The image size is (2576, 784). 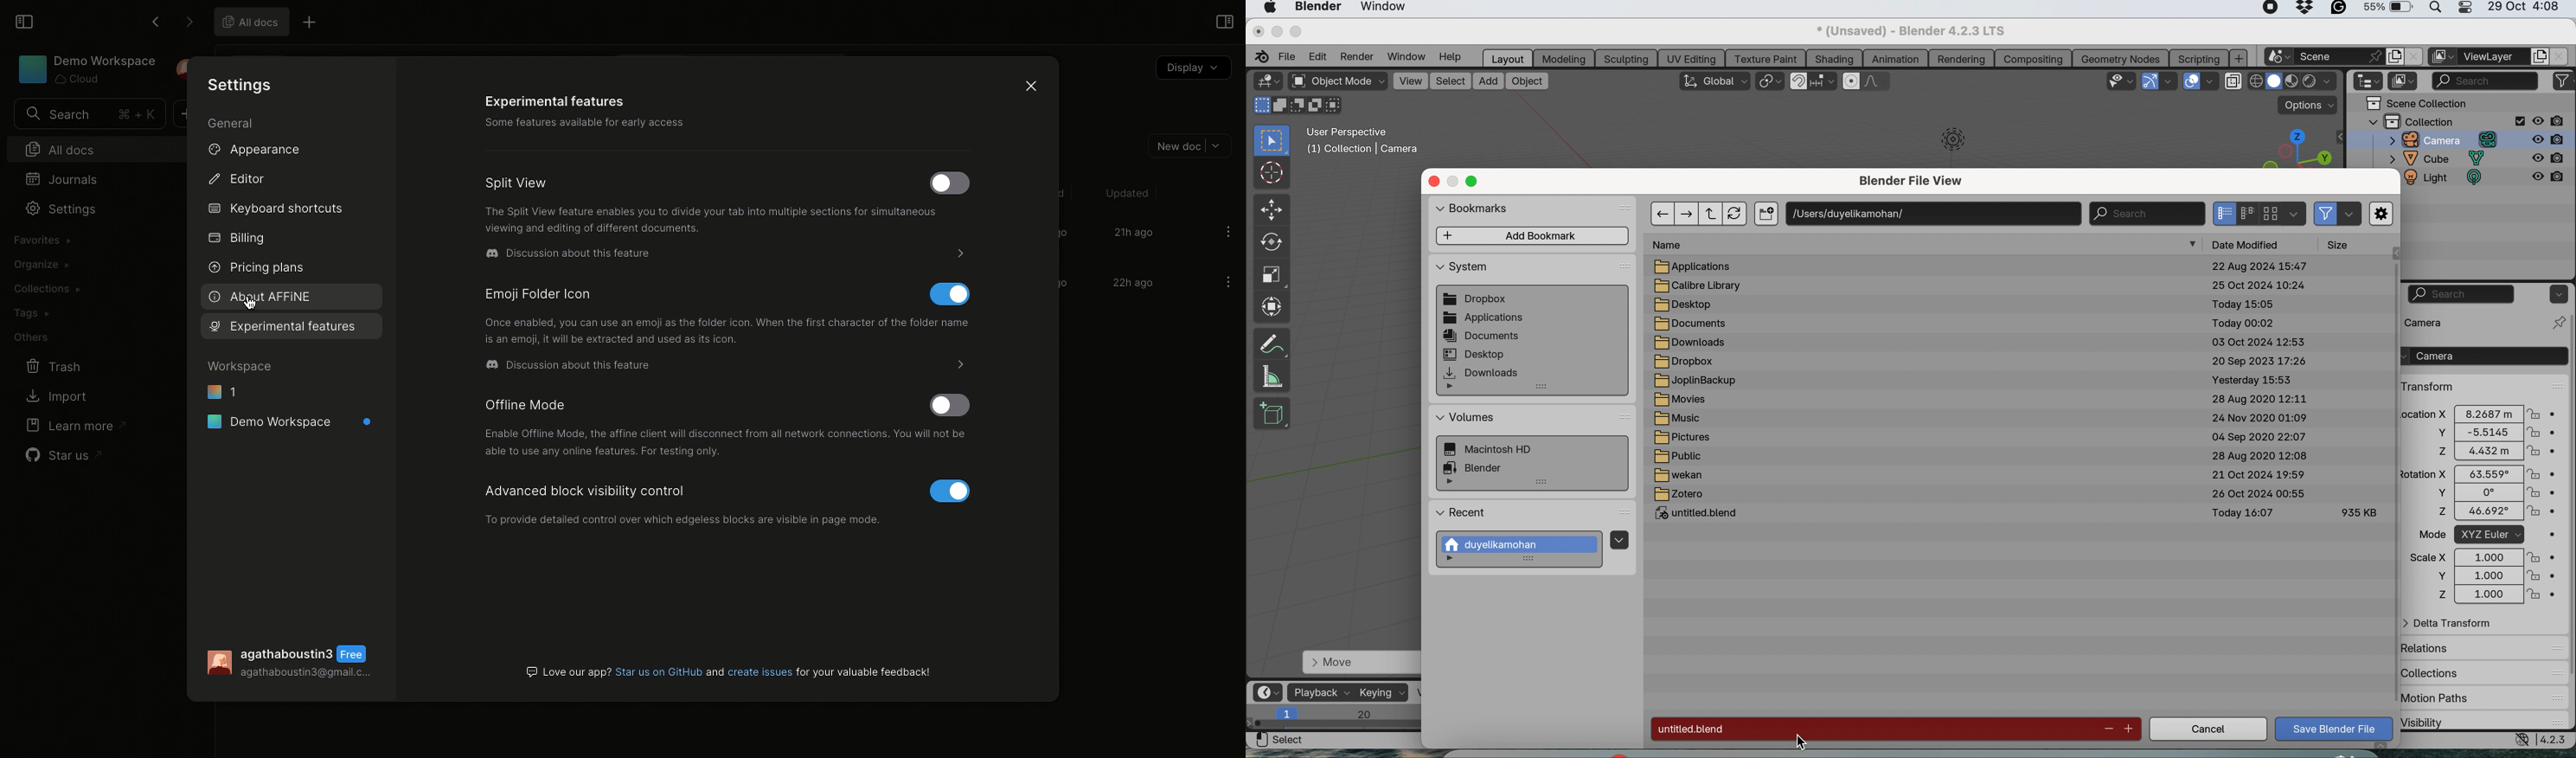 I want to click on playback, so click(x=1321, y=692).